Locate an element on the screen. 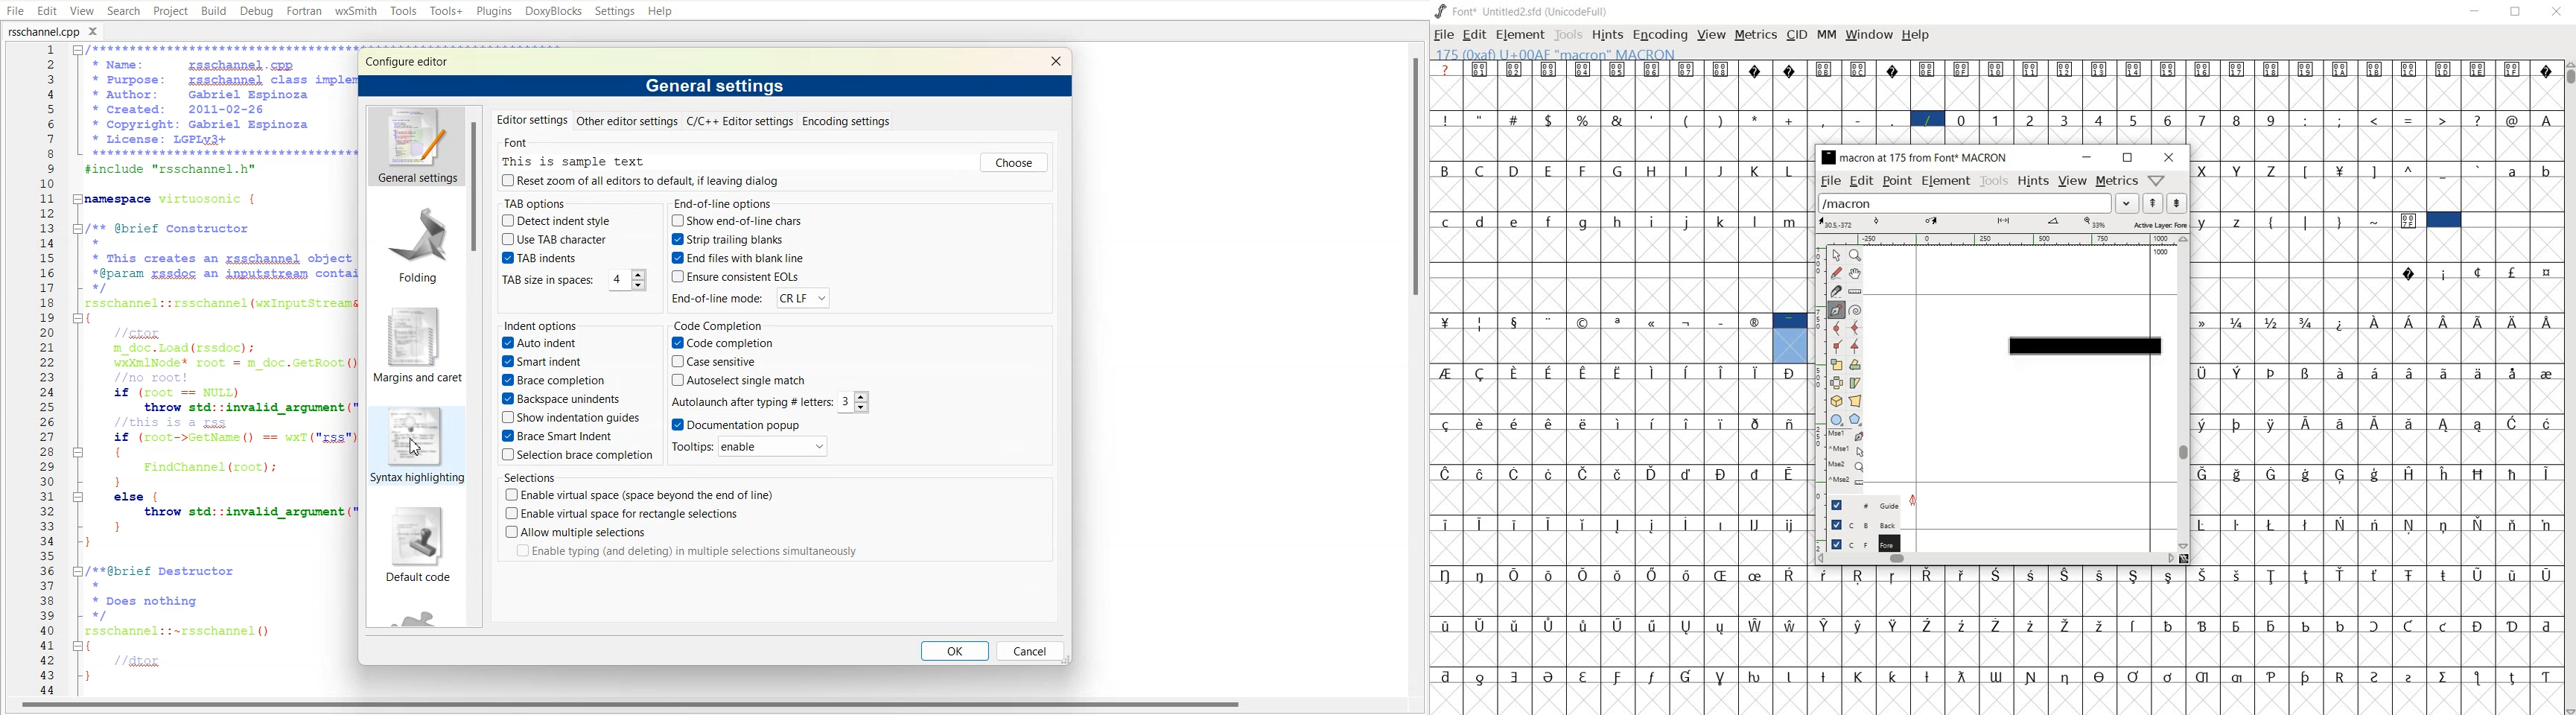  Symbol is located at coordinates (2168, 624).